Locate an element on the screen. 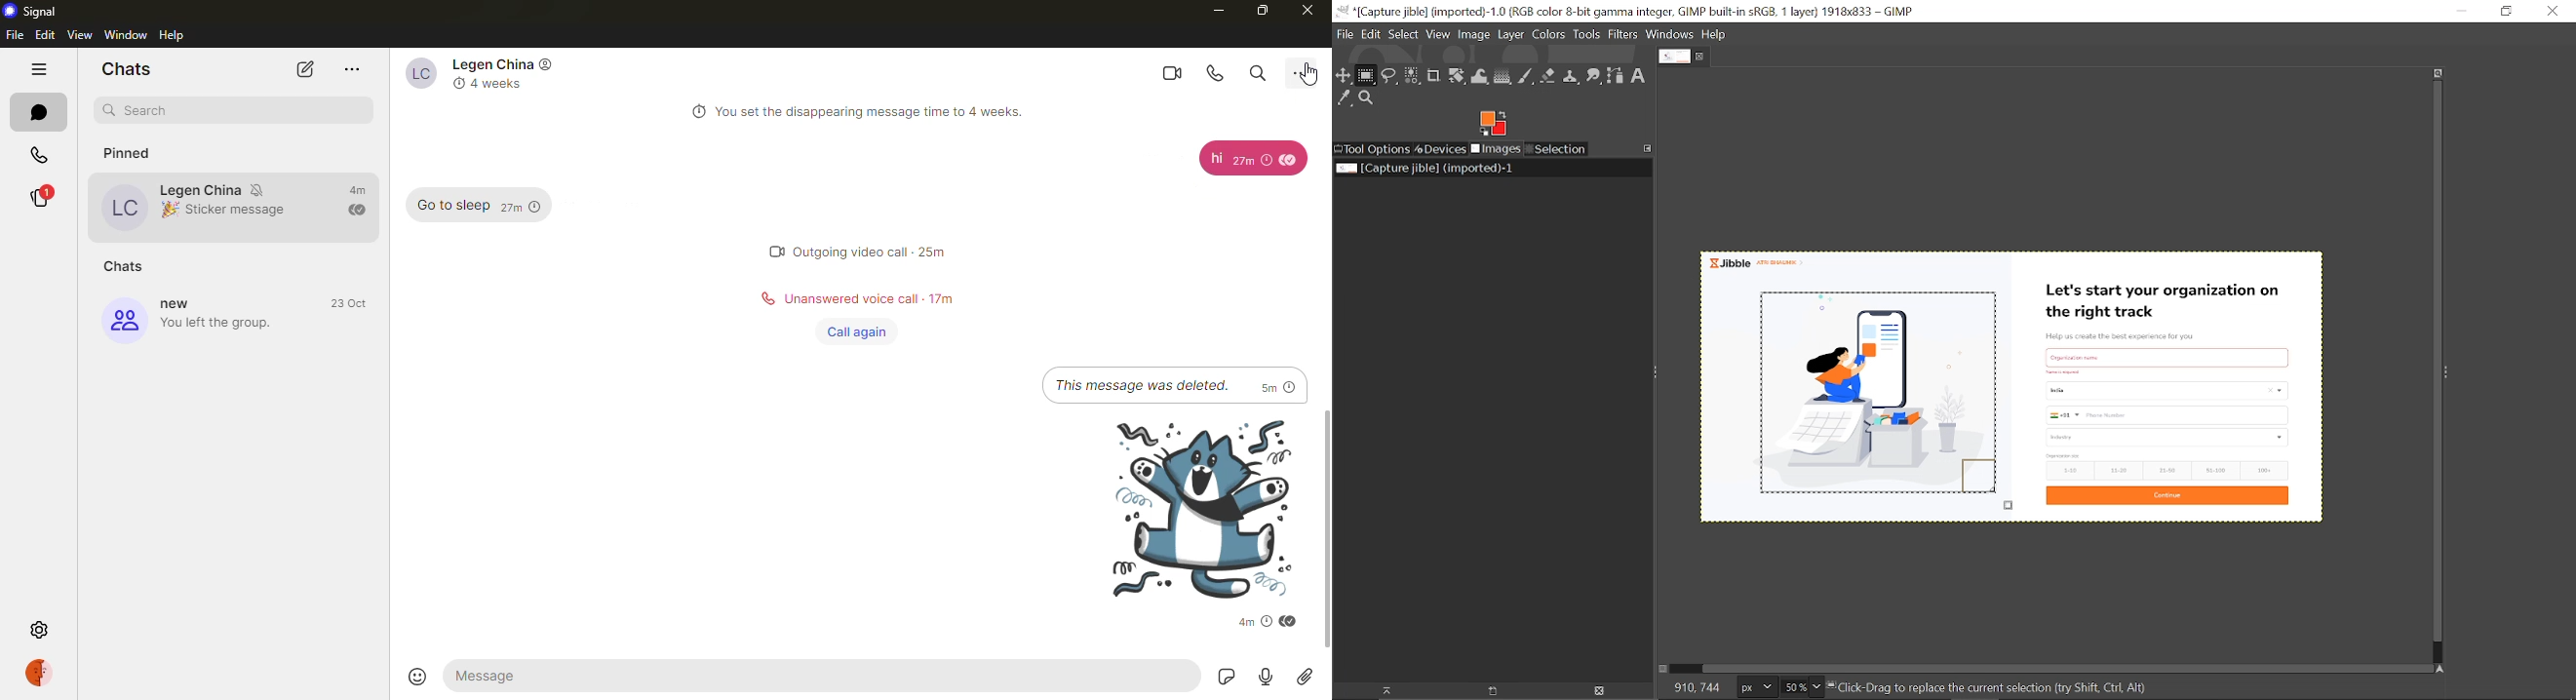 The width and height of the screenshot is (2576, 700). record is located at coordinates (1267, 677).